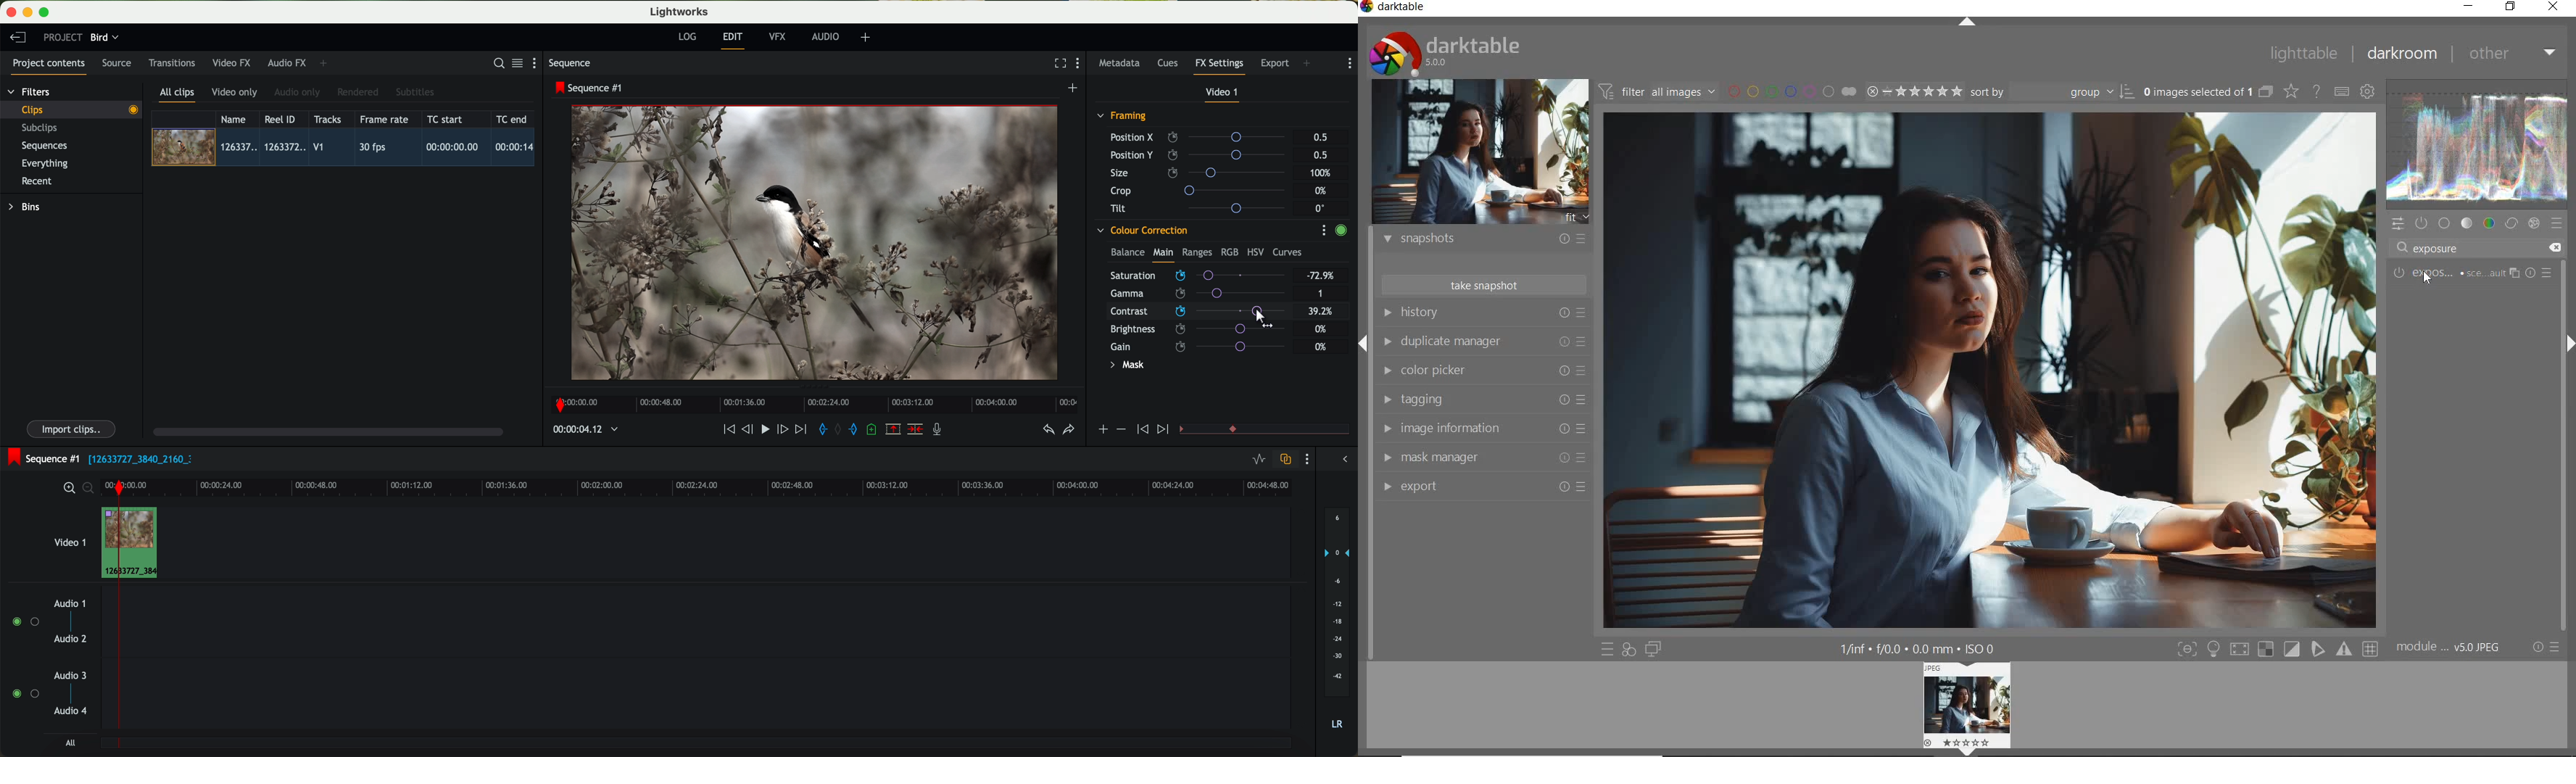 This screenshot has width=2576, height=784. What do you see at coordinates (30, 91) in the screenshot?
I see `filters` at bounding box center [30, 91].